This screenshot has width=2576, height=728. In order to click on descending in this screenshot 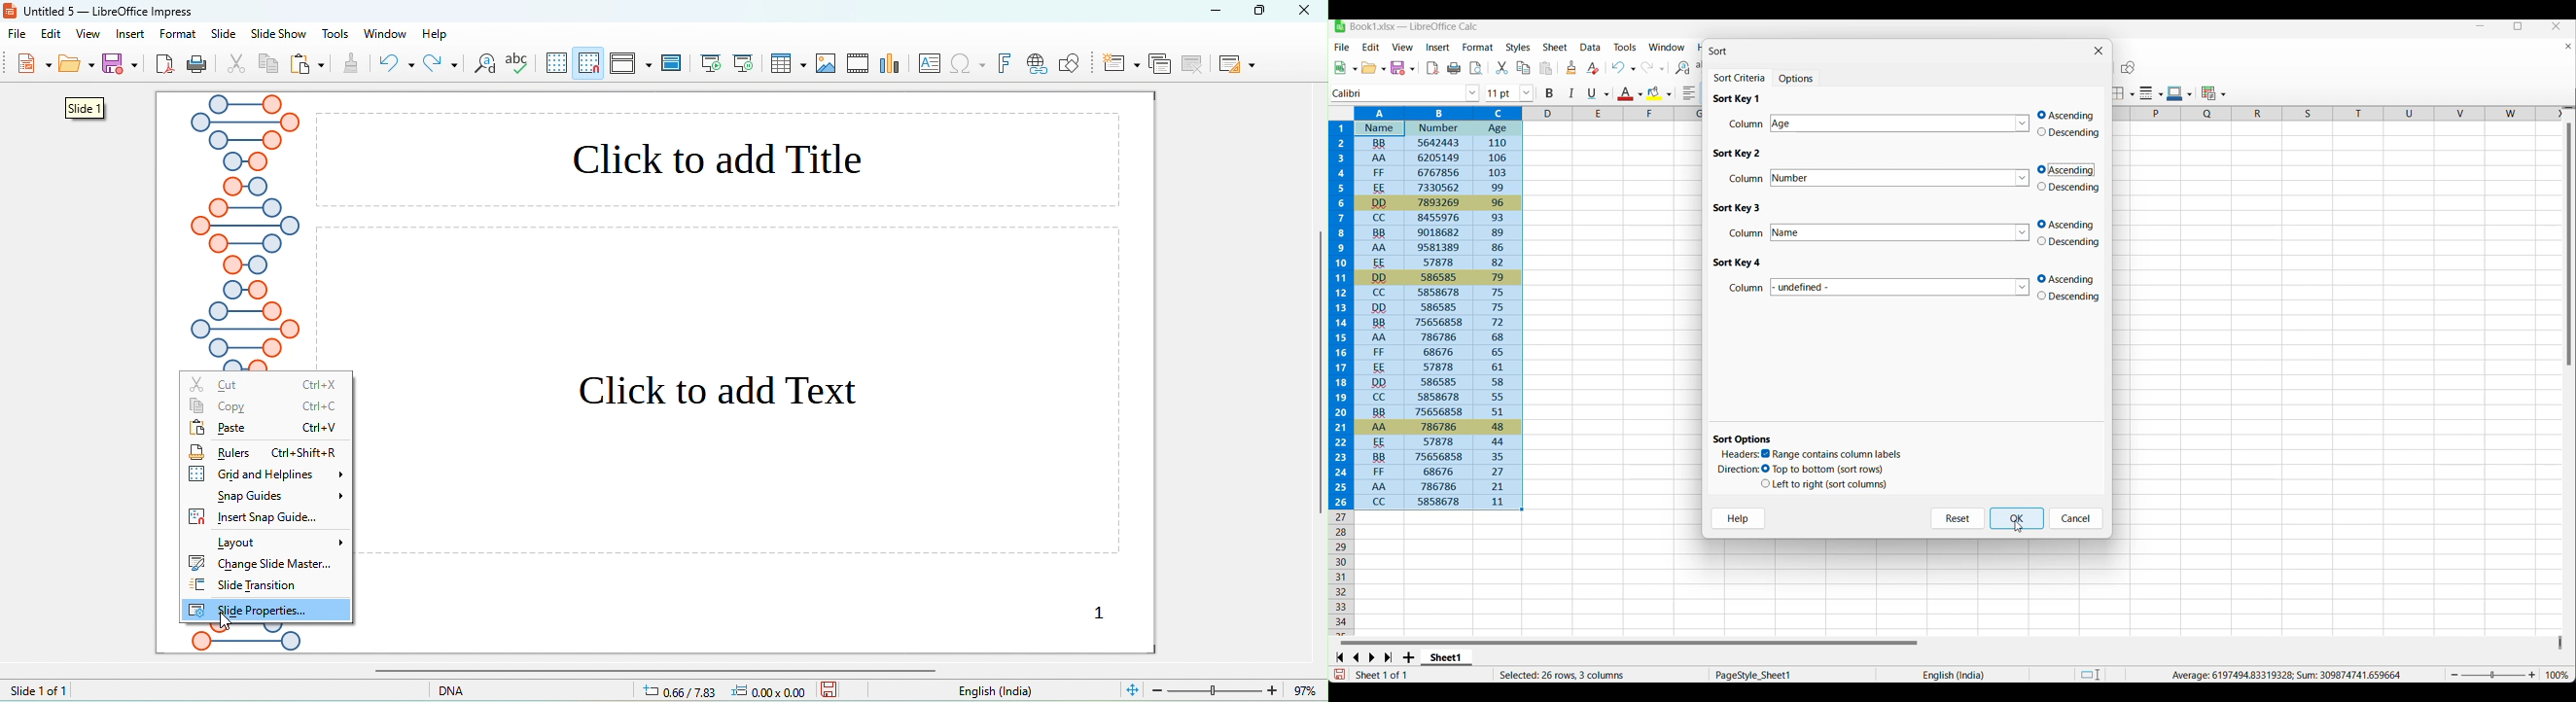, I will do `click(2073, 298)`.